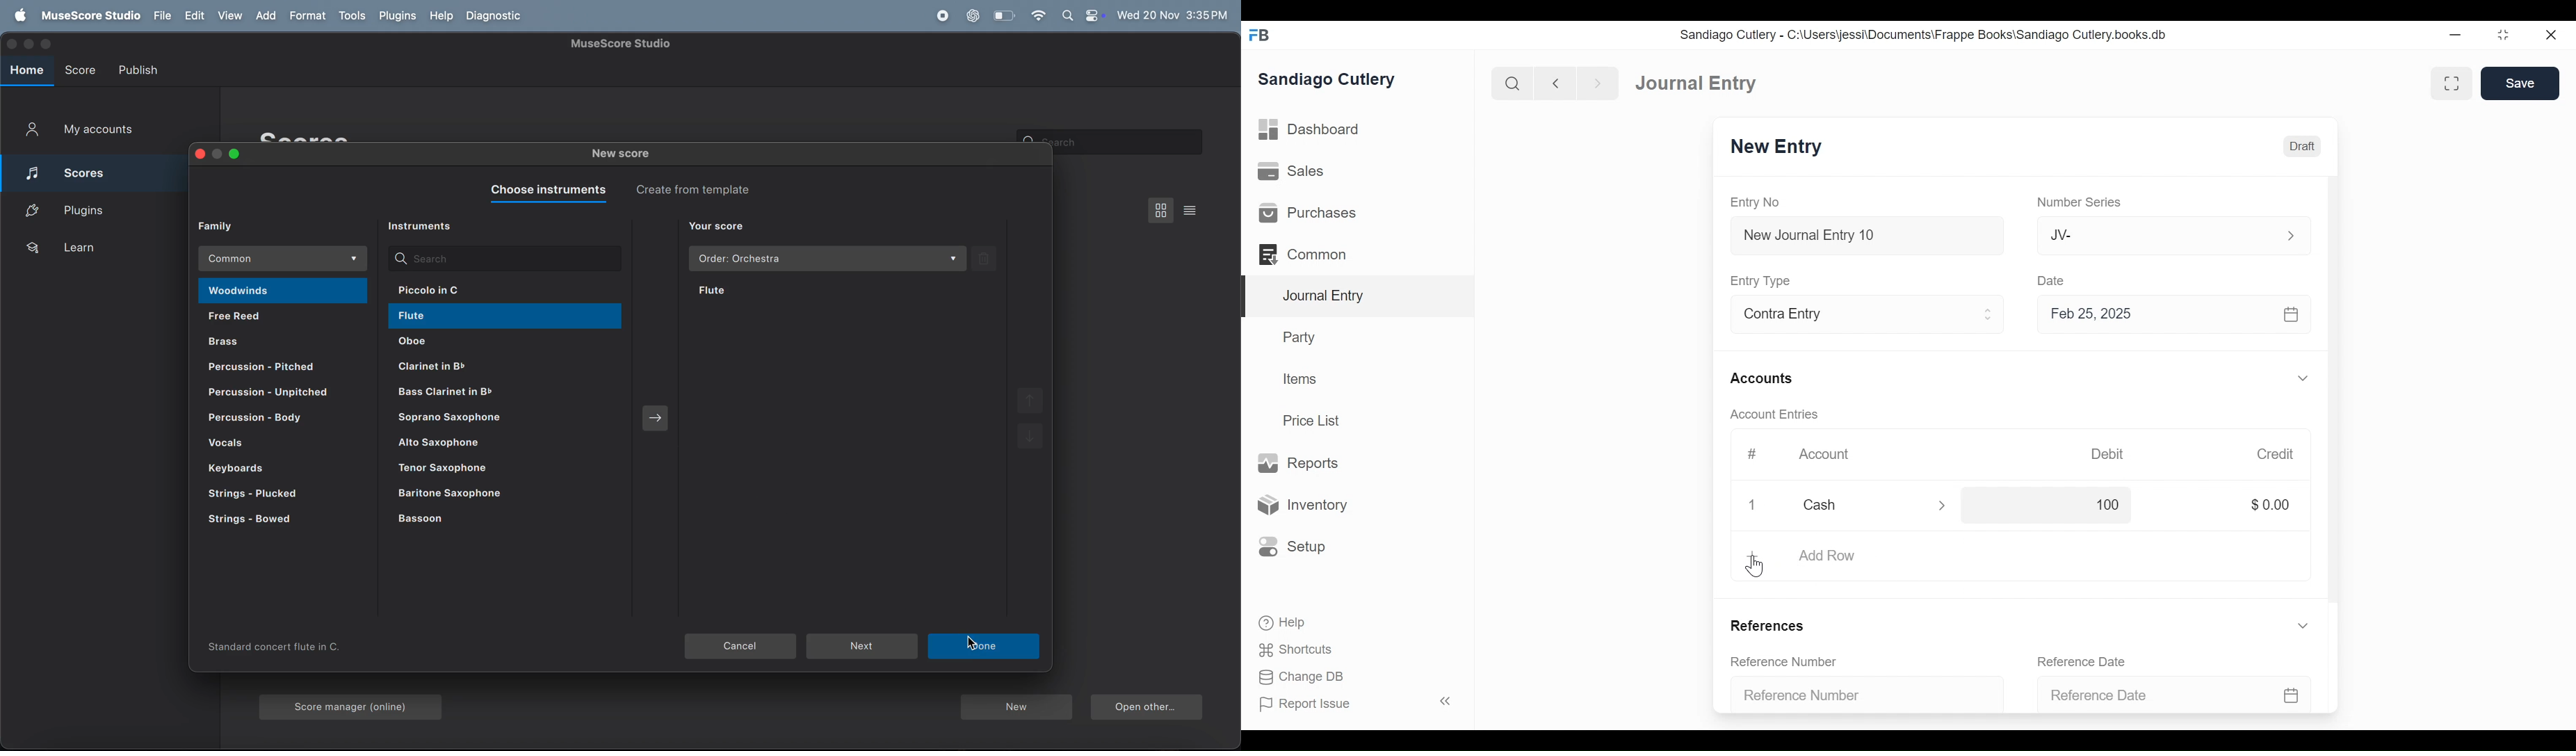  What do you see at coordinates (1292, 649) in the screenshot?
I see `Shortcuts` at bounding box center [1292, 649].